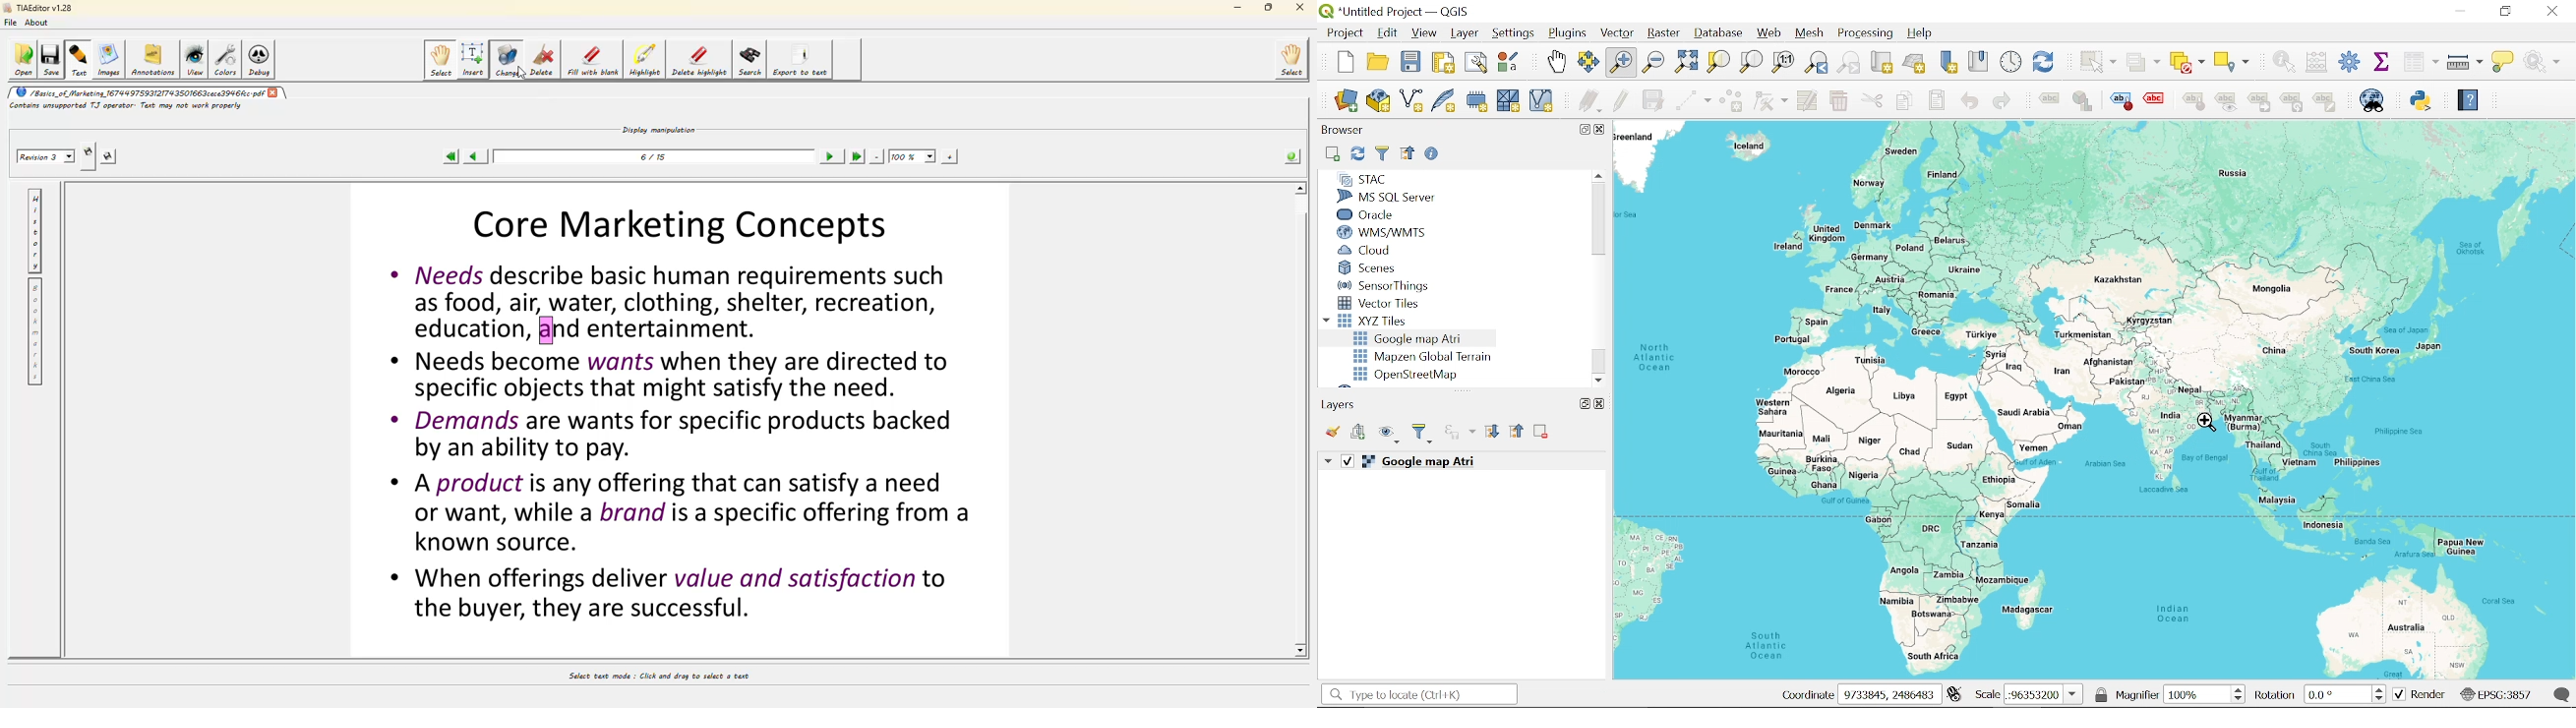 This screenshot has height=728, width=2576. Describe the element at coordinates (1380, 62) in the screenshot. I see `Open project` at that location.